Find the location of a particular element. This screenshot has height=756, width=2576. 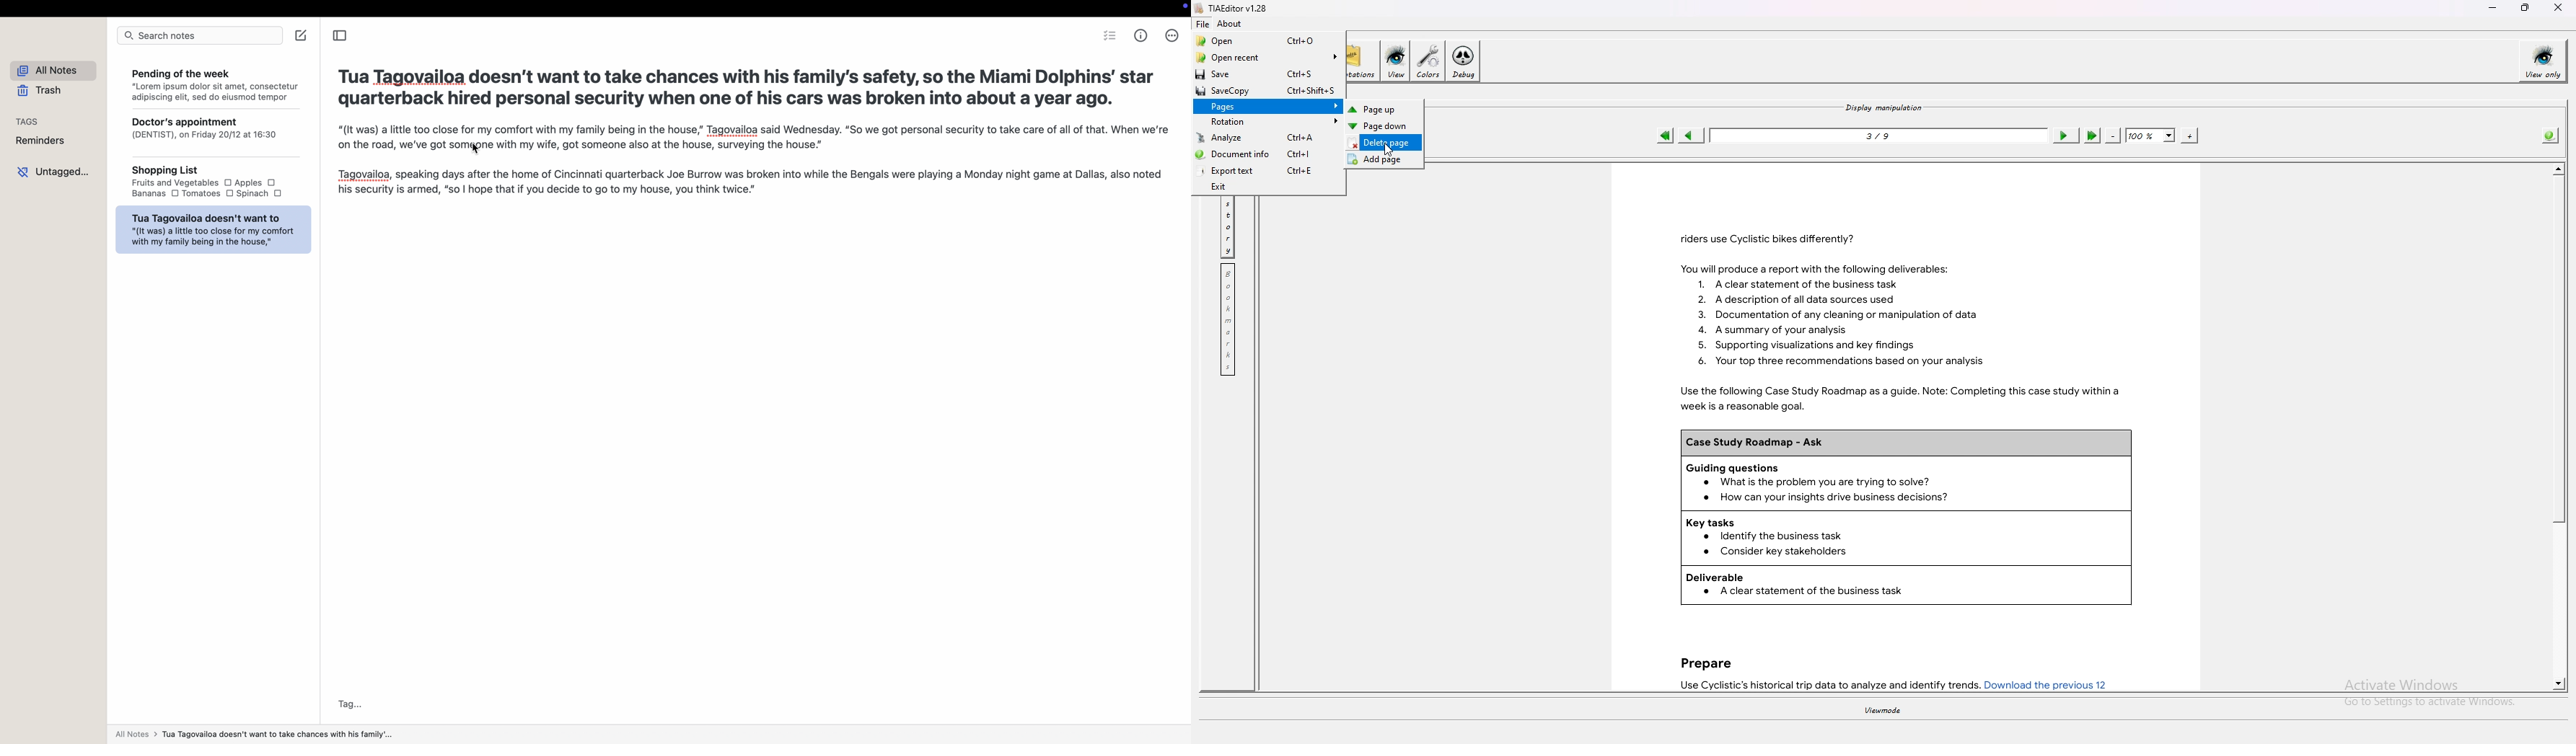

riders use Cyclistic bikes differently? is located at coordinates (1762, 236).